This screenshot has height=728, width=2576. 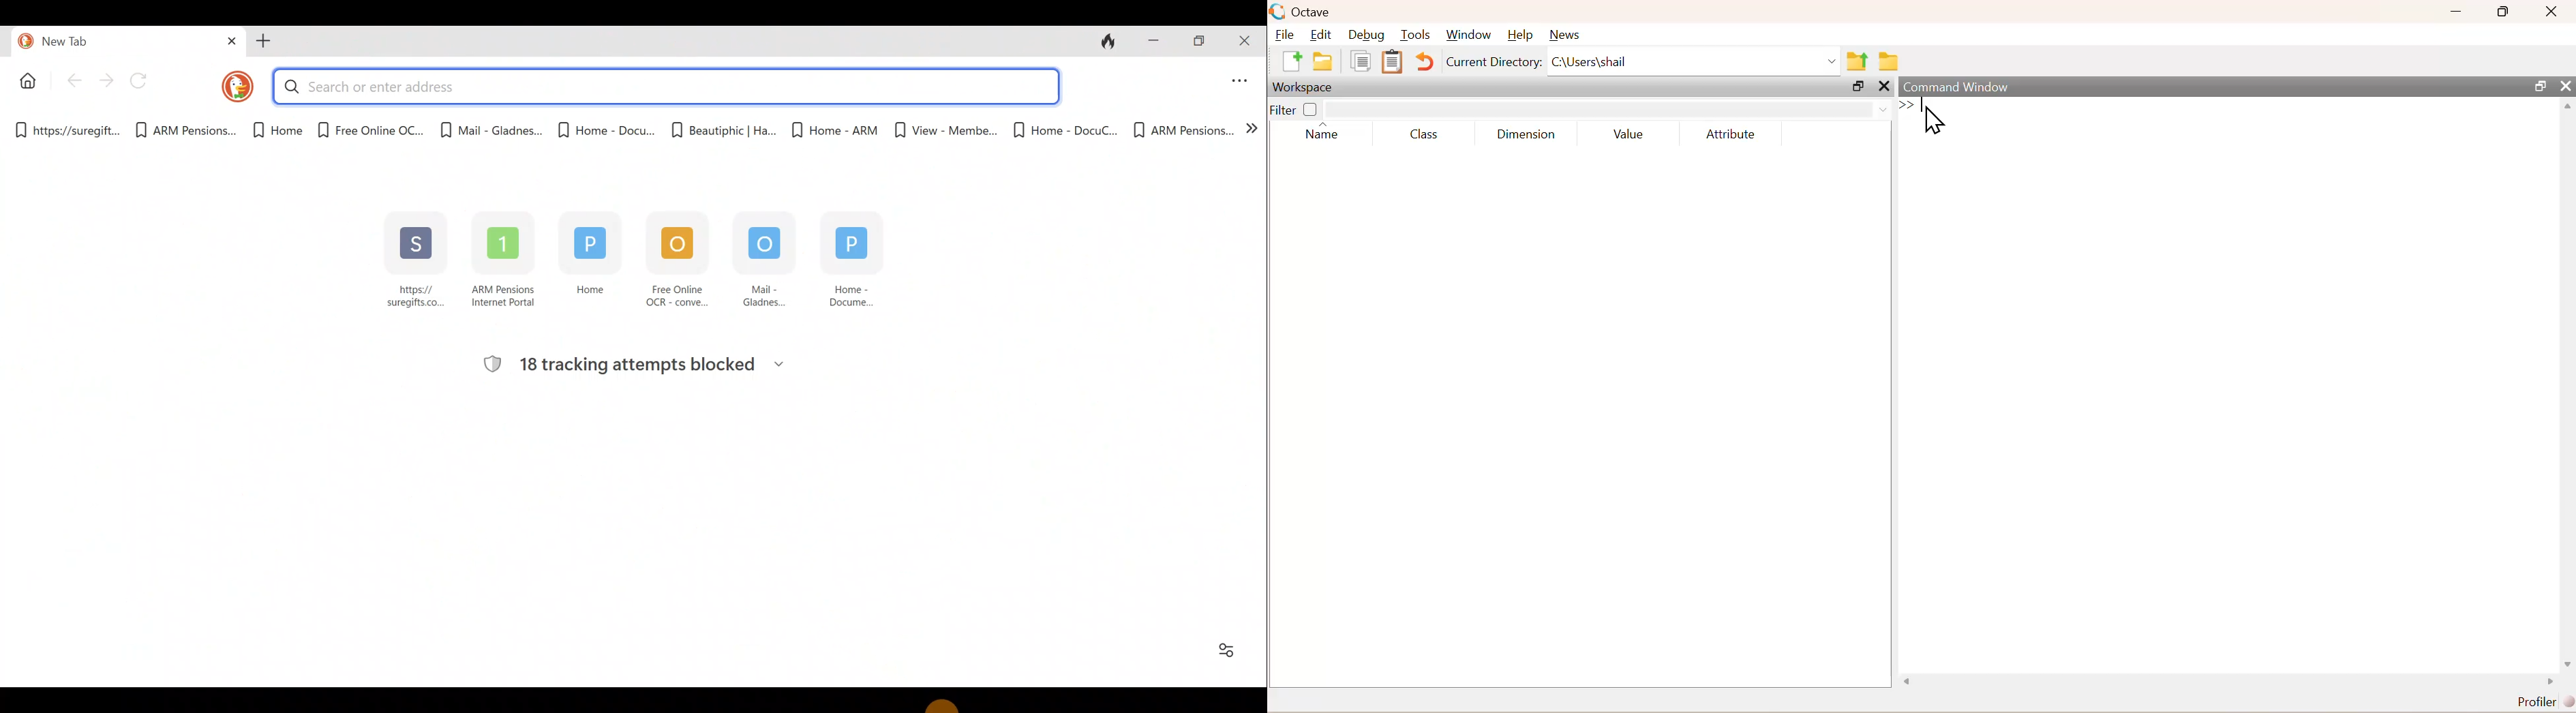 What do you see at coordinates (106, 80) in the screenshot?
I see `Forward` at bounding box center [106, 80].